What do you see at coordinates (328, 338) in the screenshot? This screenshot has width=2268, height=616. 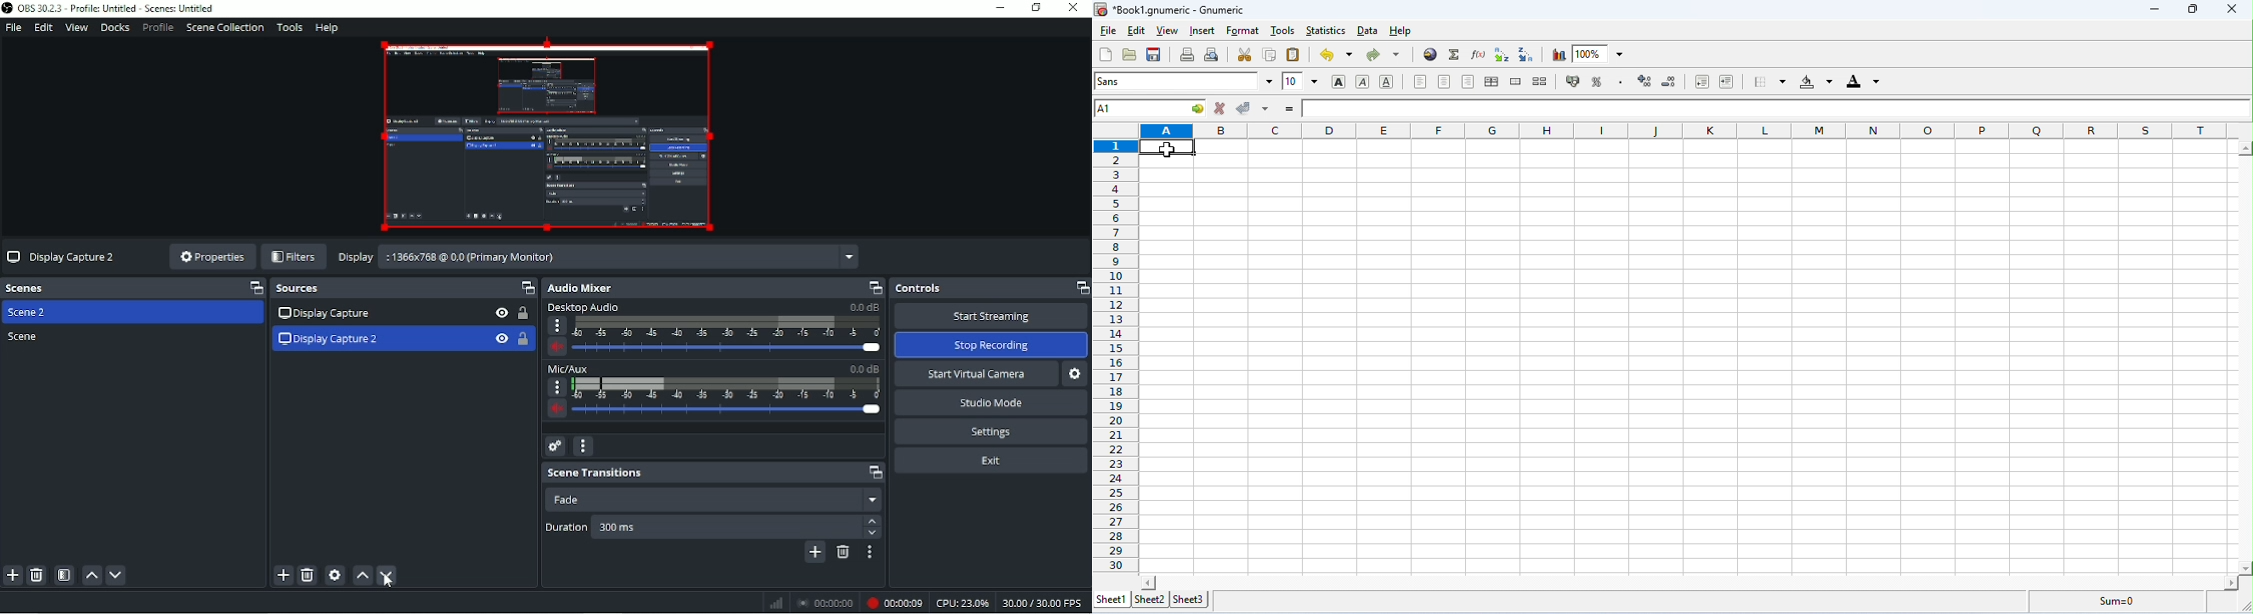 I see `Display Capture 2` at bounding box center [328, 338].